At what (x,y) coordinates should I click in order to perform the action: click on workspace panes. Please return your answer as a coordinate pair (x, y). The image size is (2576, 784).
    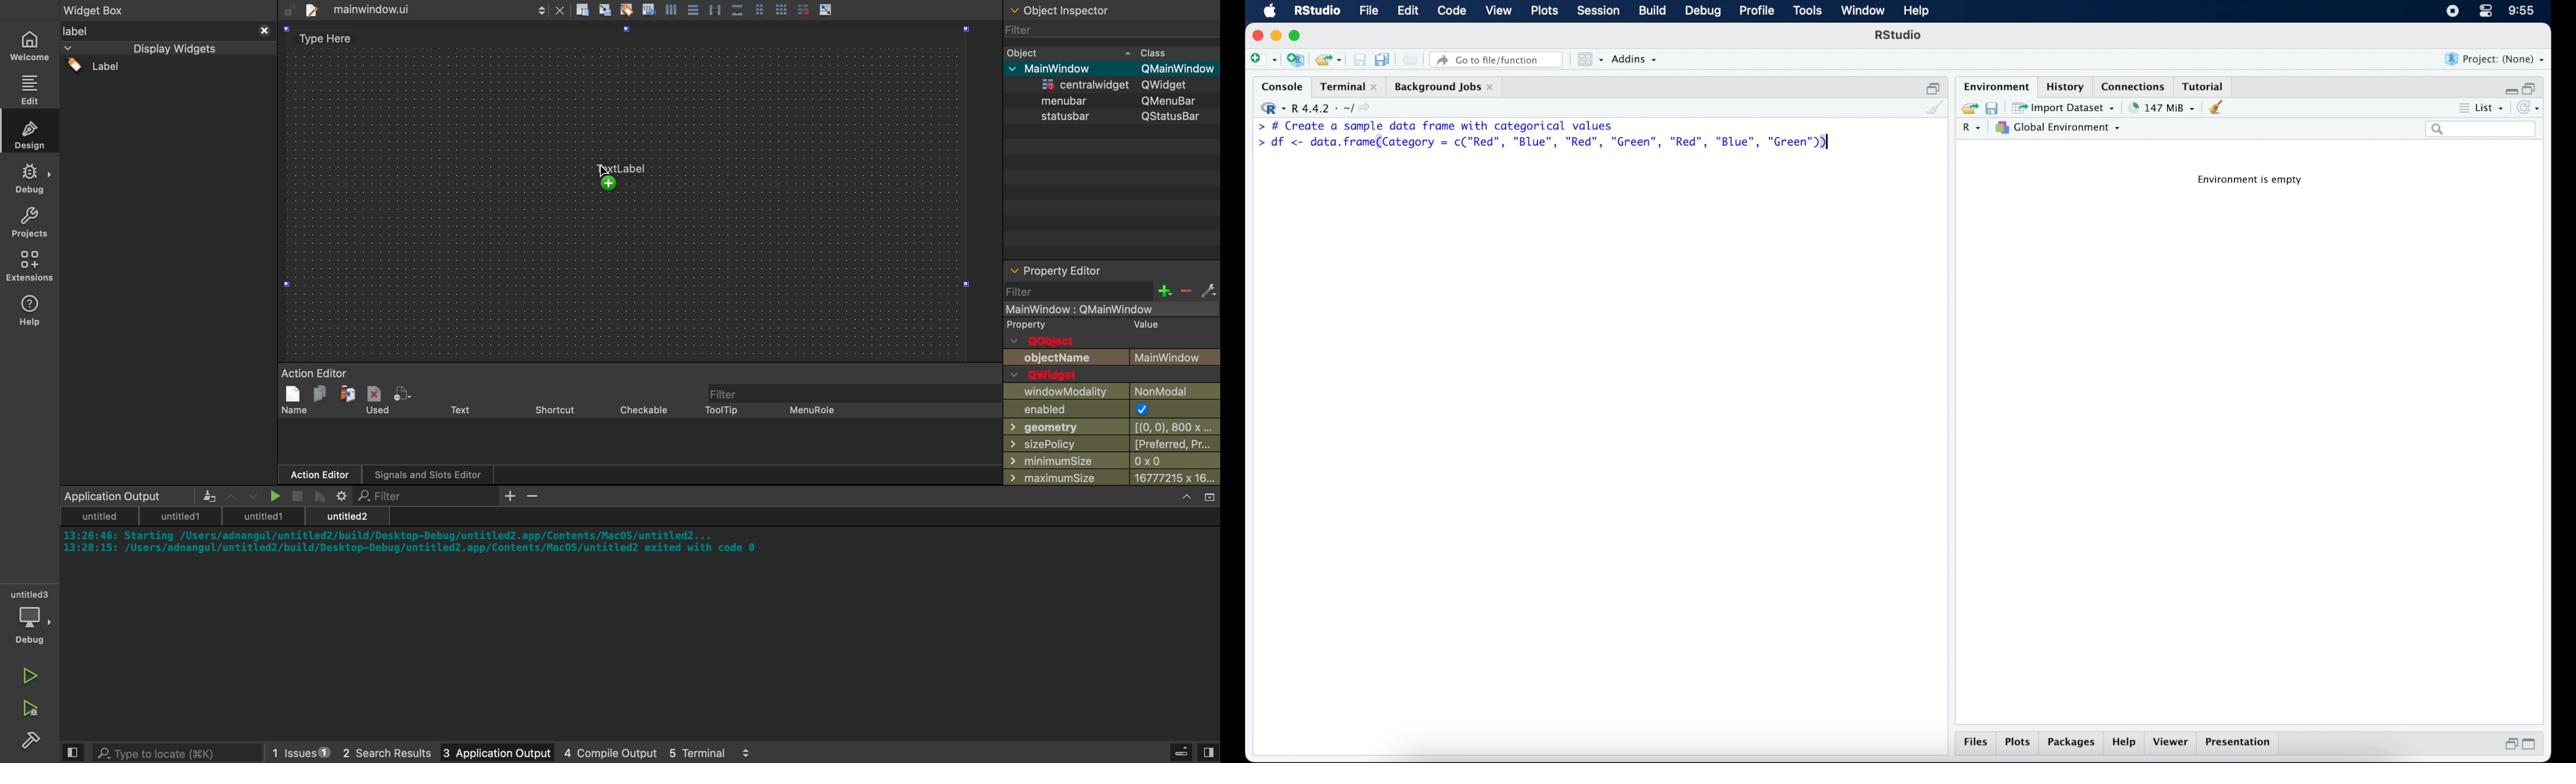
    Looking at the image, I should click on (1590, 59).